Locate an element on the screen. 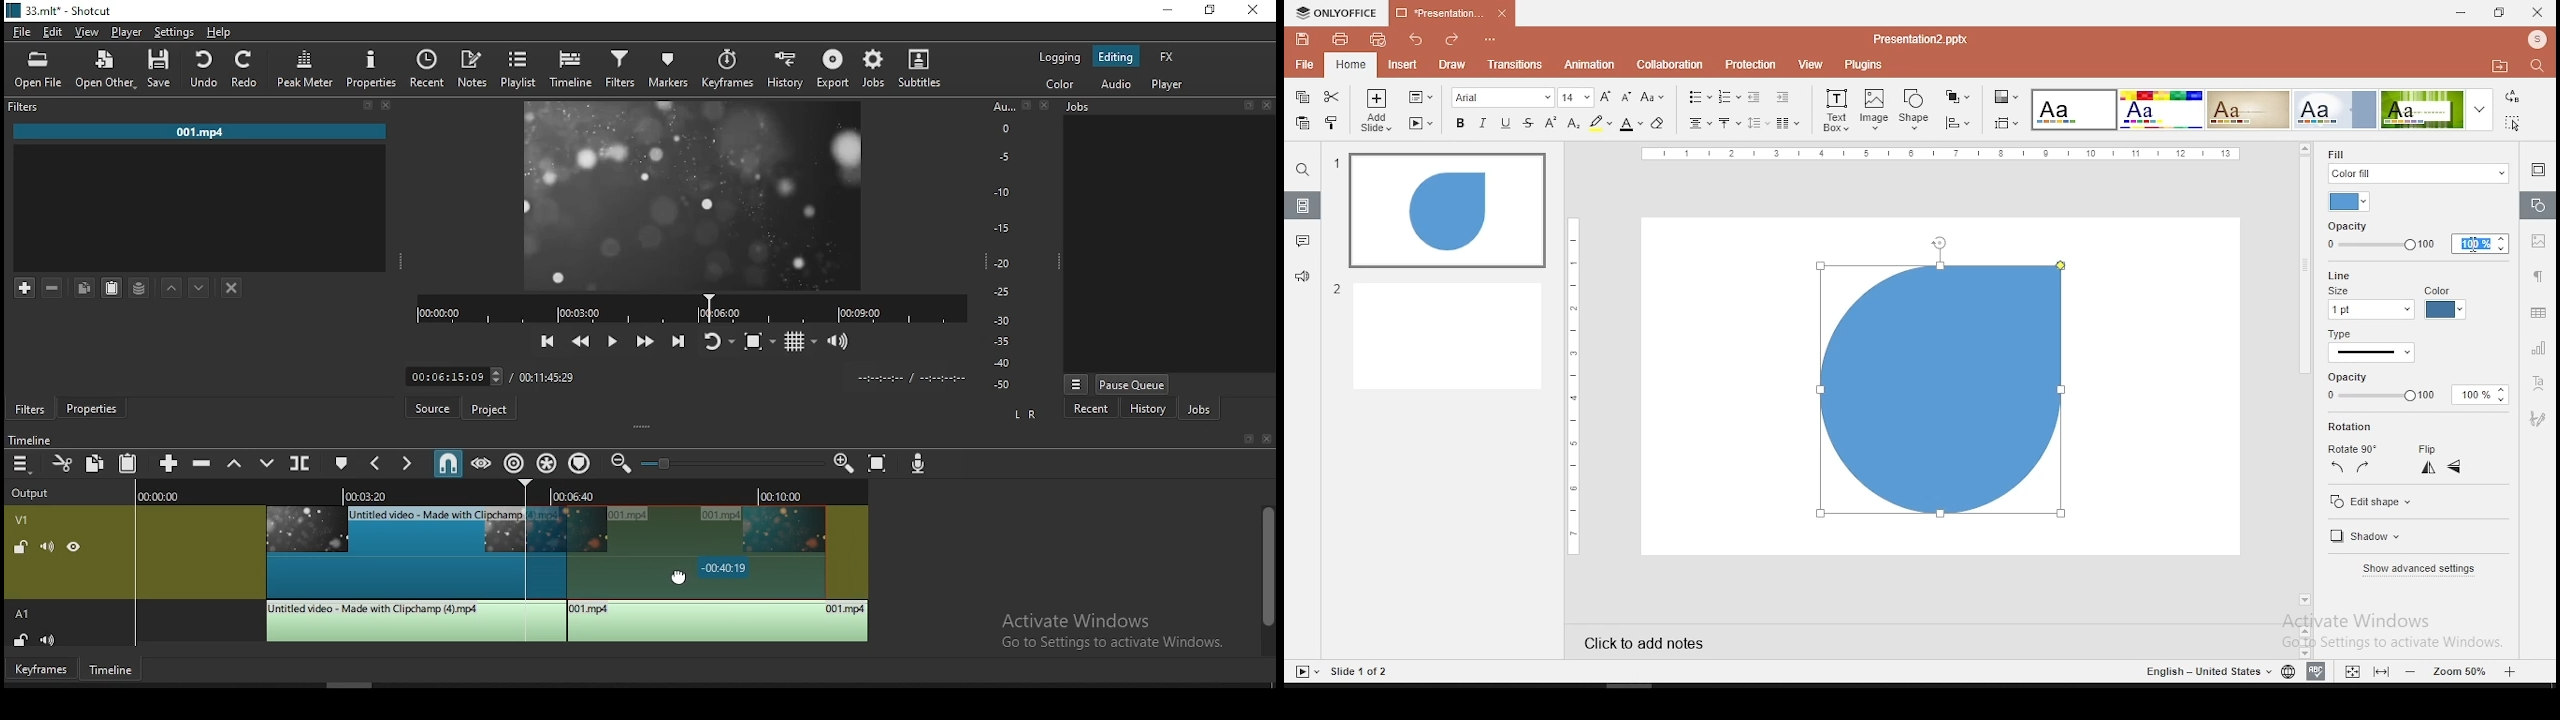  chart settings is located at coordinates (2537, 349).